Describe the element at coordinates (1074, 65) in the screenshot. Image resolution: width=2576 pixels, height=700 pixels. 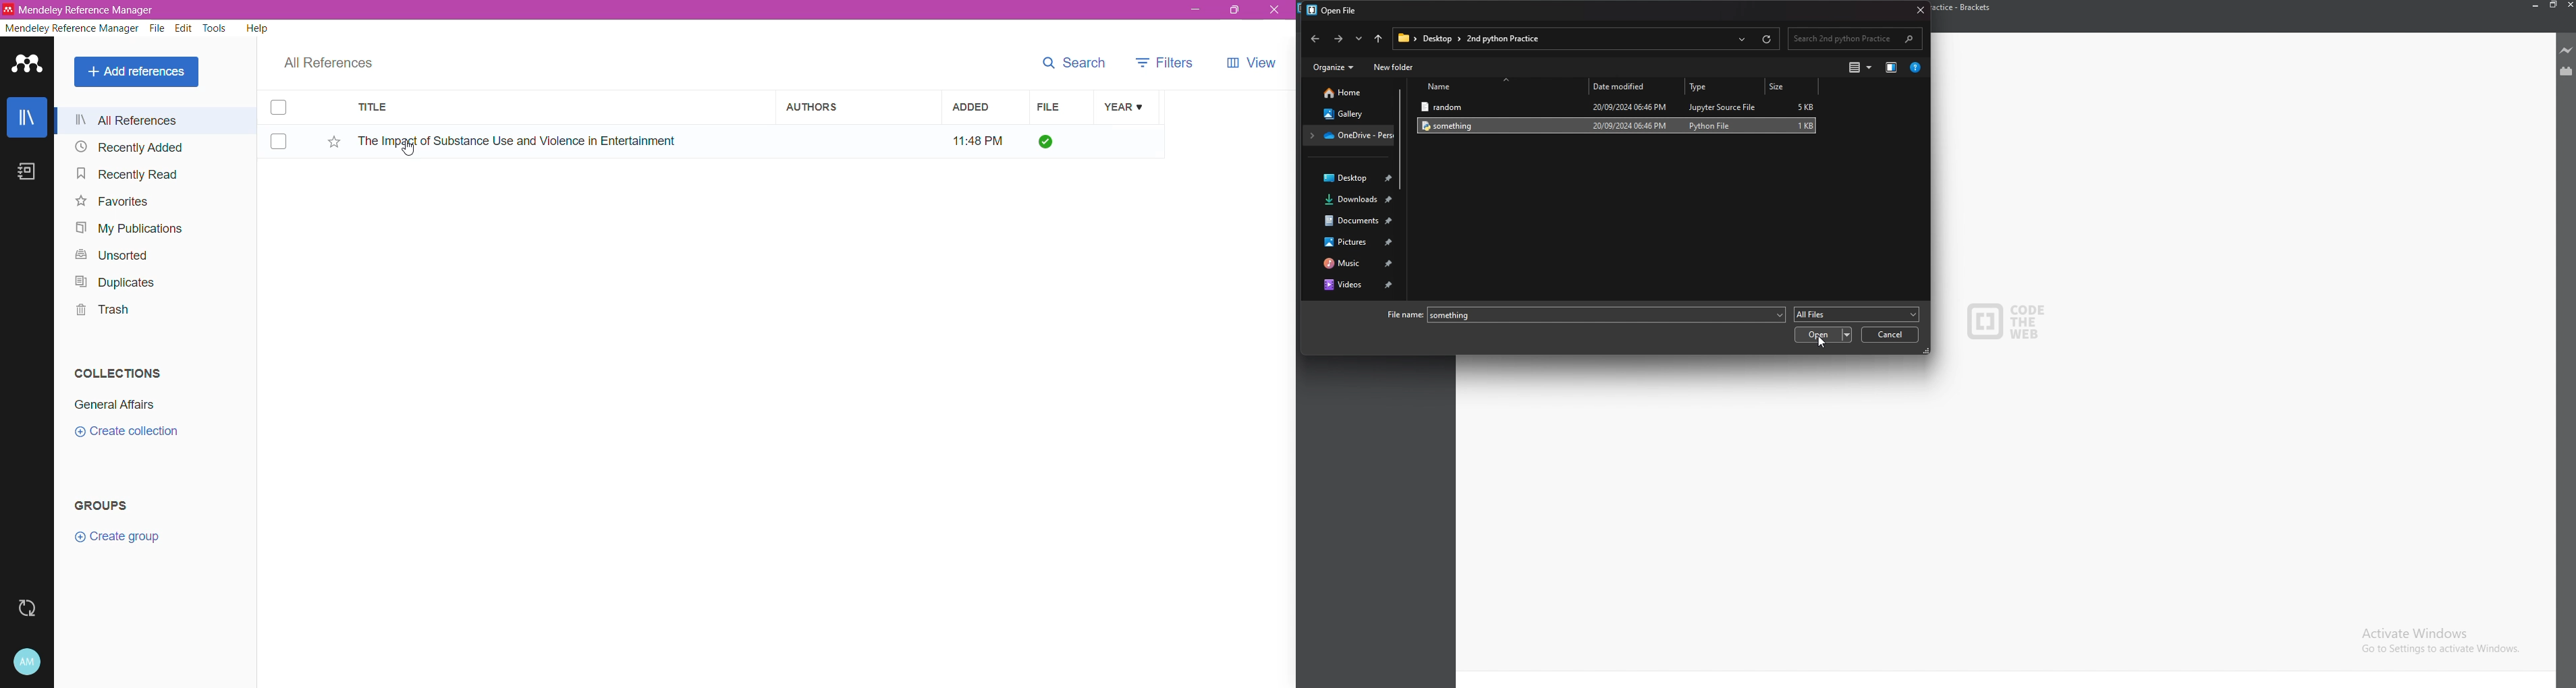
I see `Search` at that location.